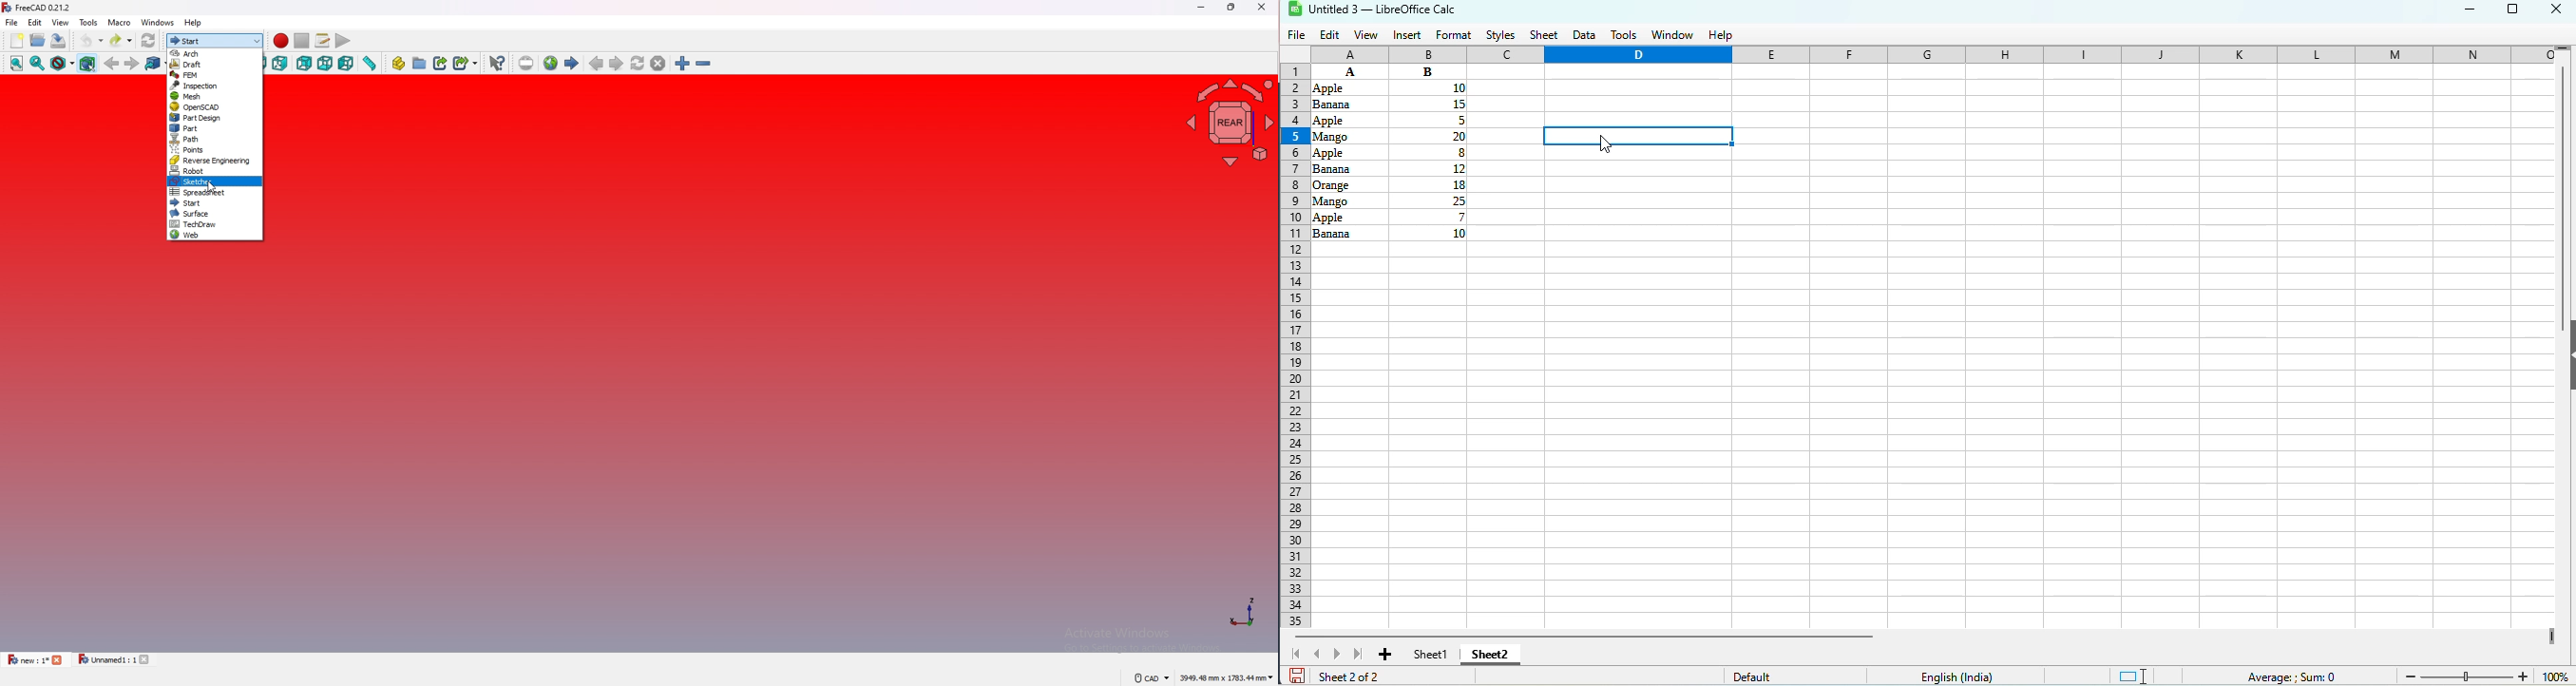  What do you see at coordinates (215, 234) in the screenshot?
I see `web` at bounding box center [215, 234].